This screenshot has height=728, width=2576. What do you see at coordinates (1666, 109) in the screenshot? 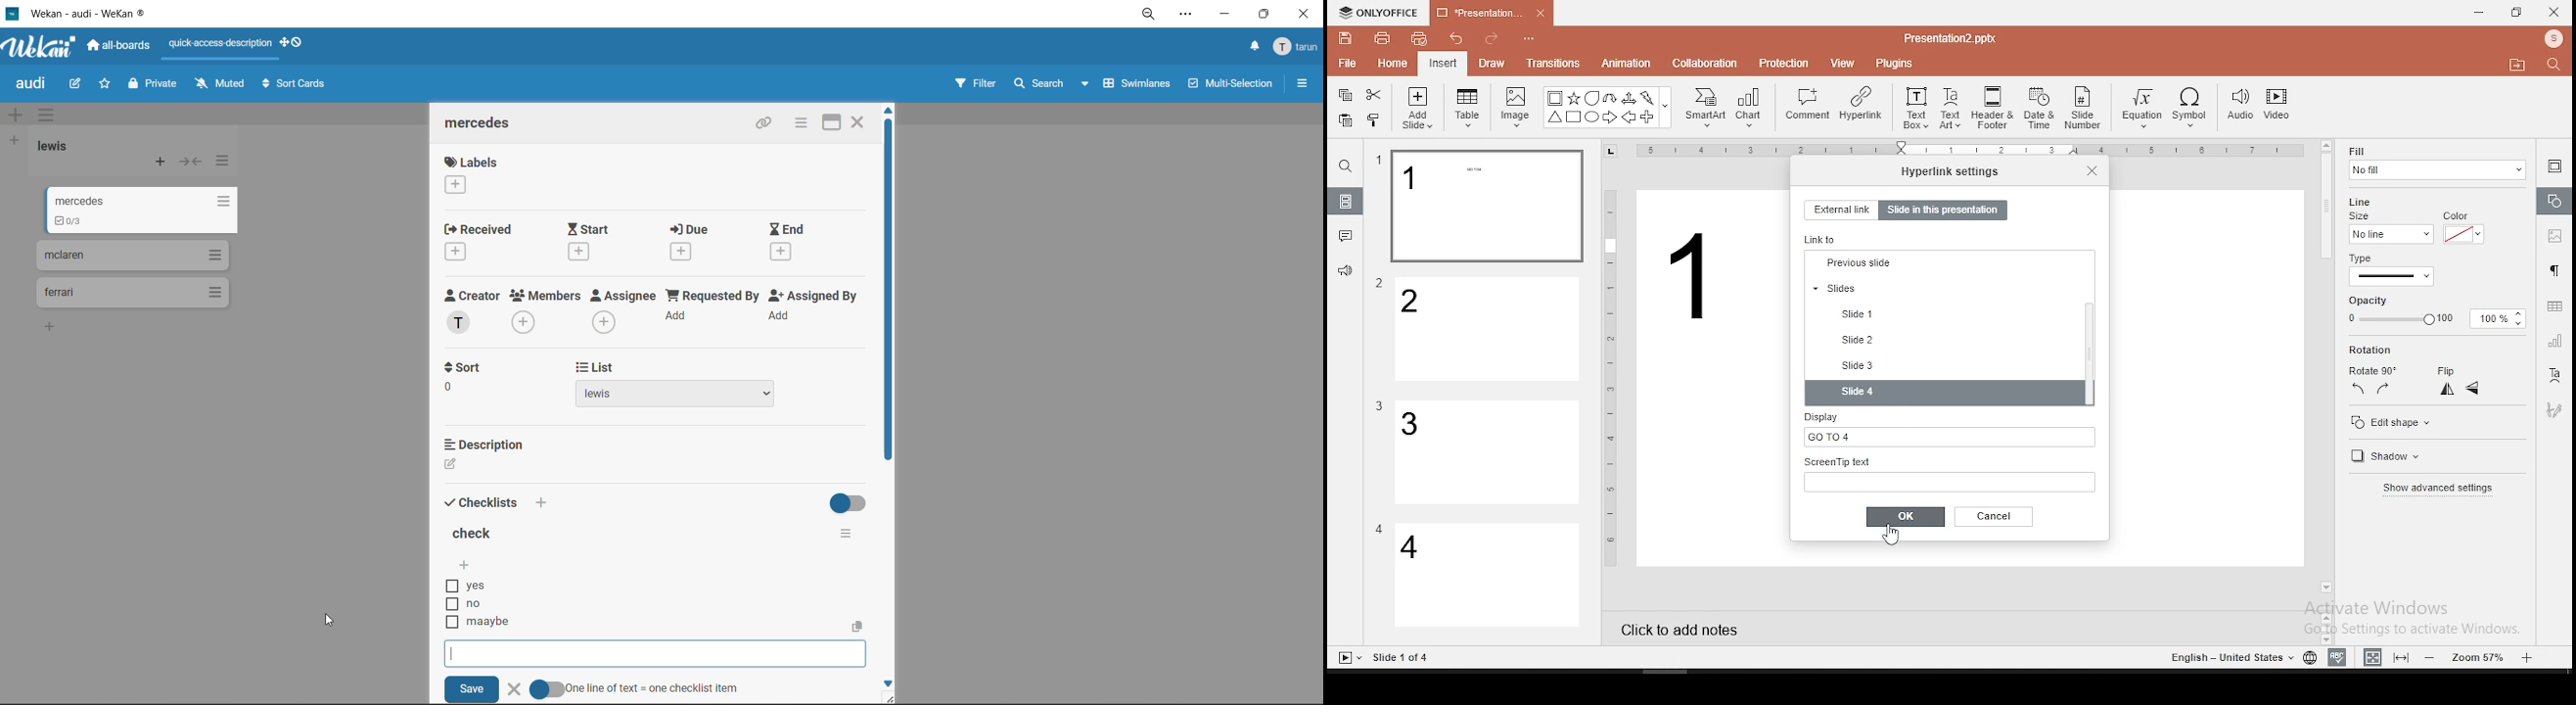
I see `` at bounding box center [1666, 109].